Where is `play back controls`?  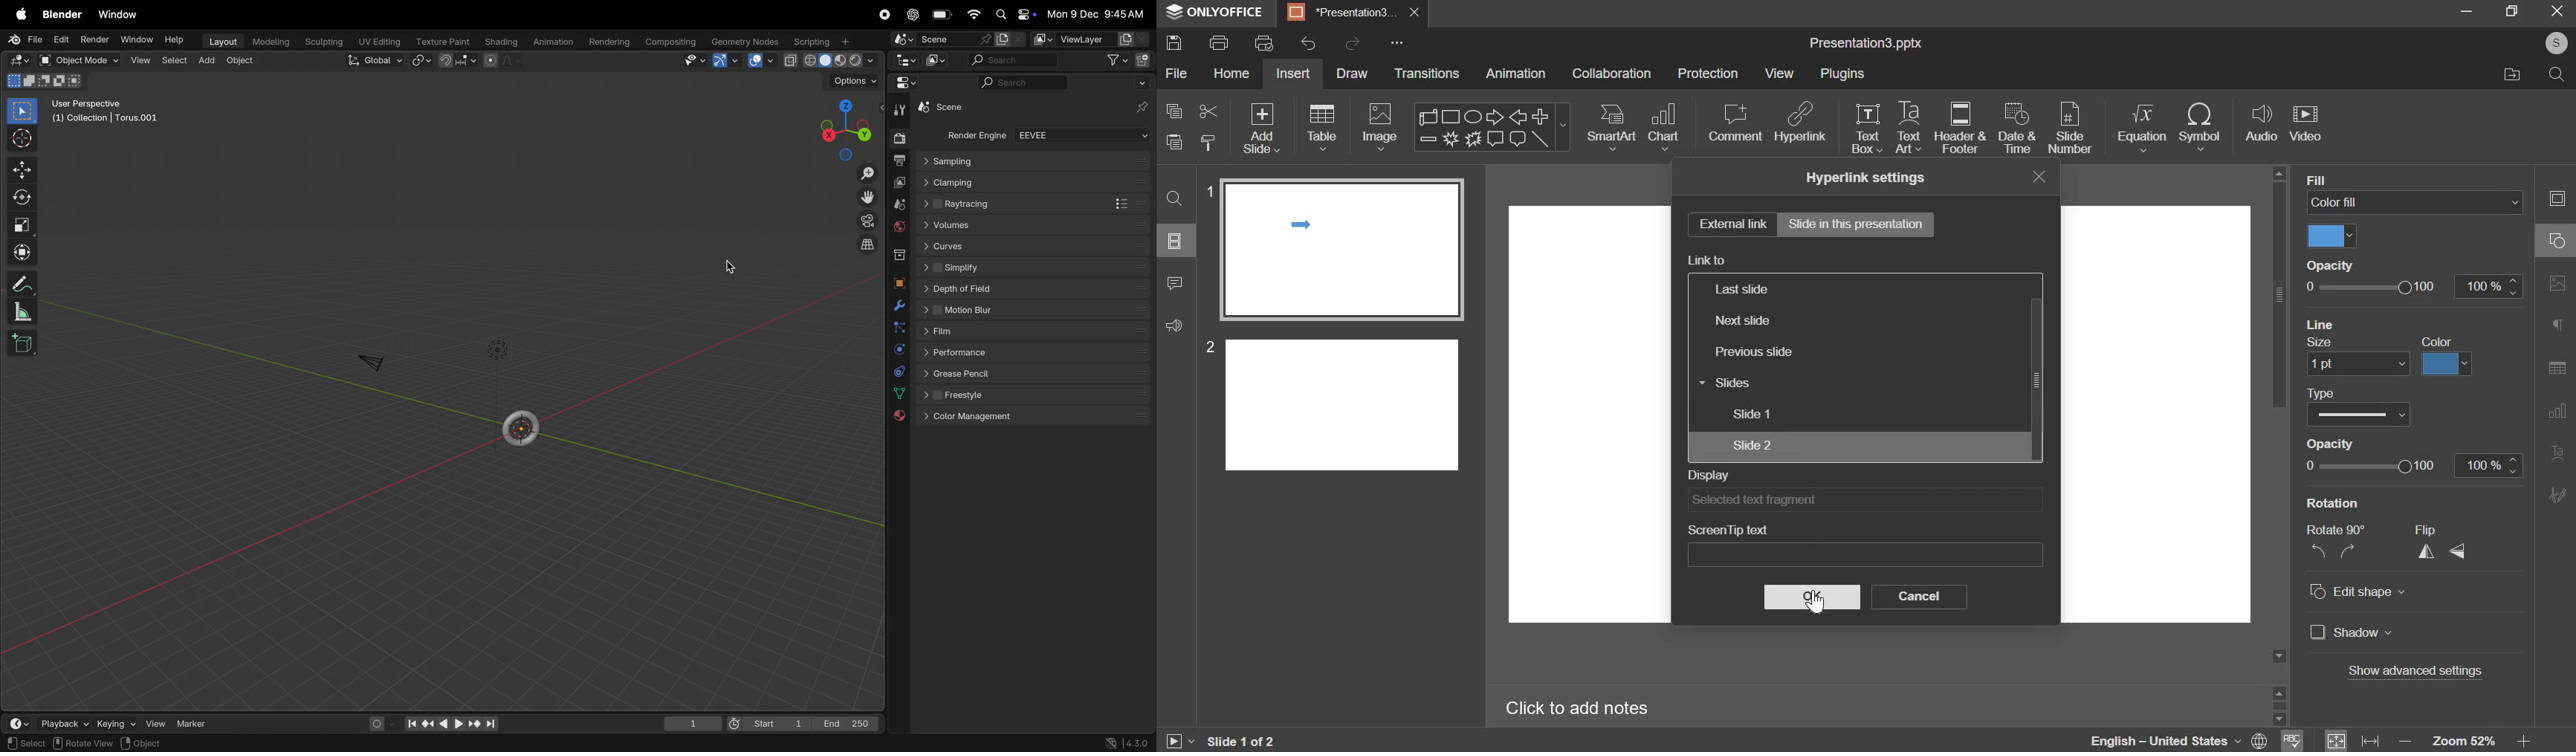 play back controls is located at coordinates (452, 725).